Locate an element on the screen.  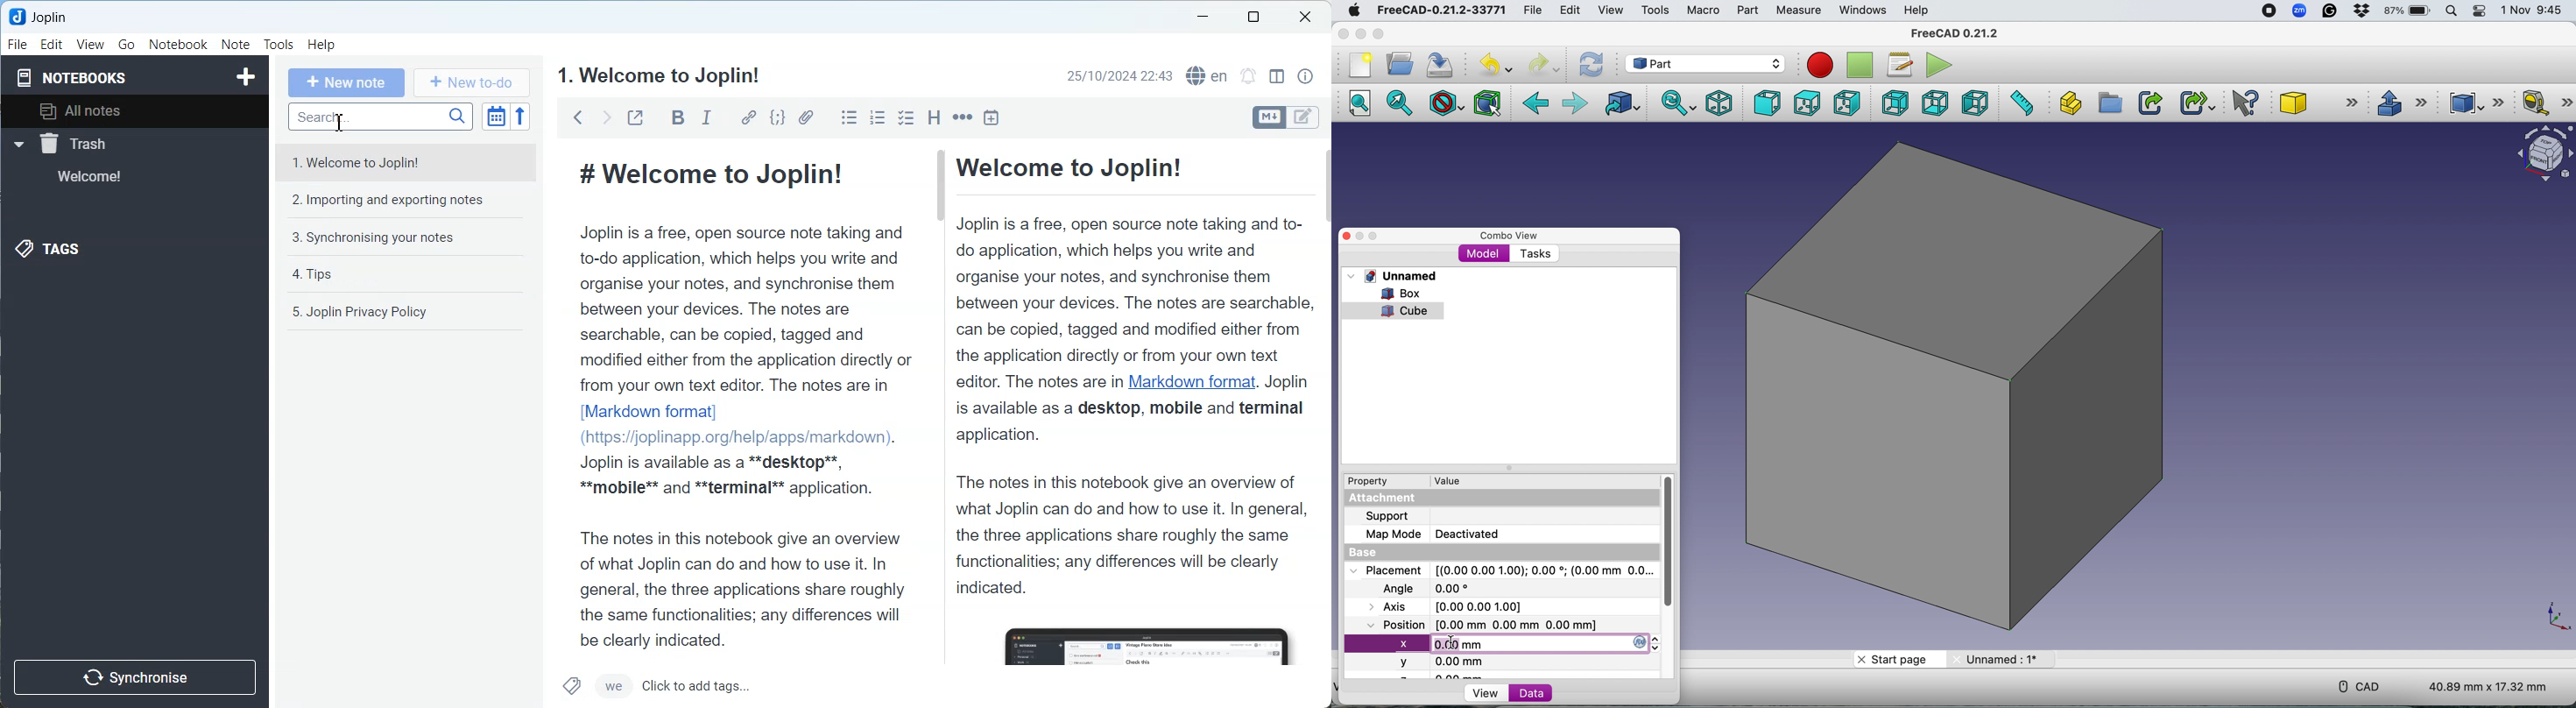
Make link is located at coordinates (2150, 103).